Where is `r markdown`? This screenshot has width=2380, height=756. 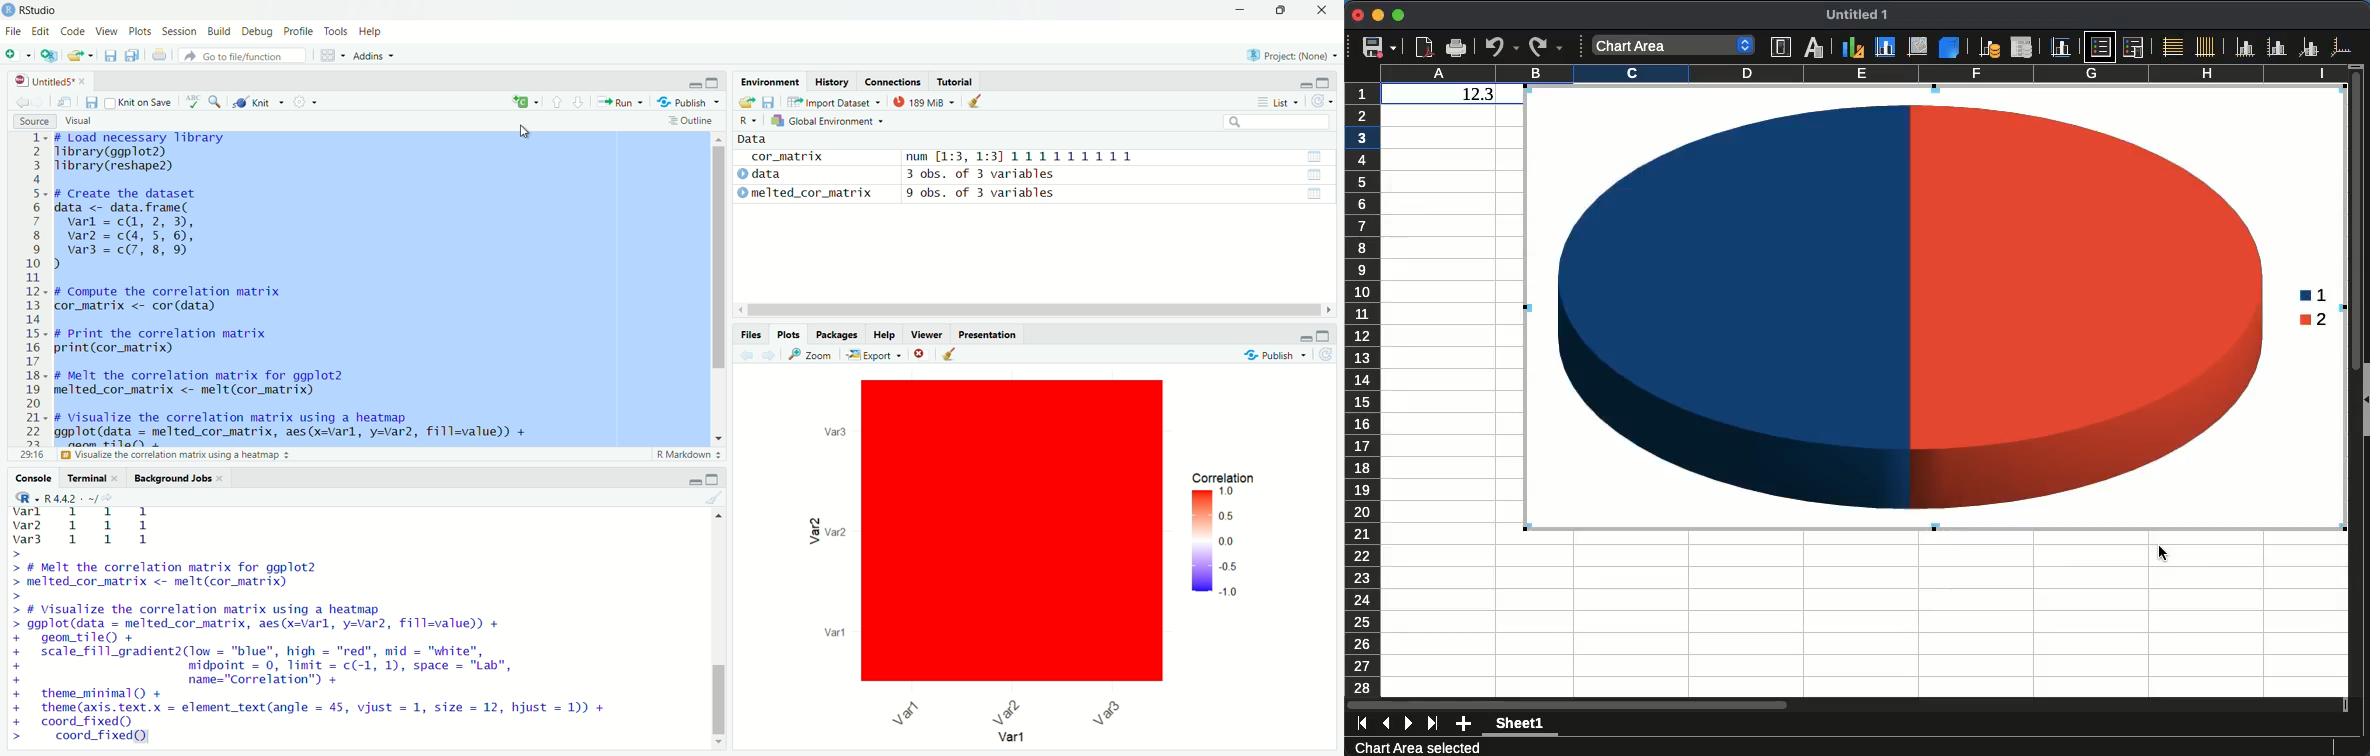 r markdown is located at coordinates (690, 455).